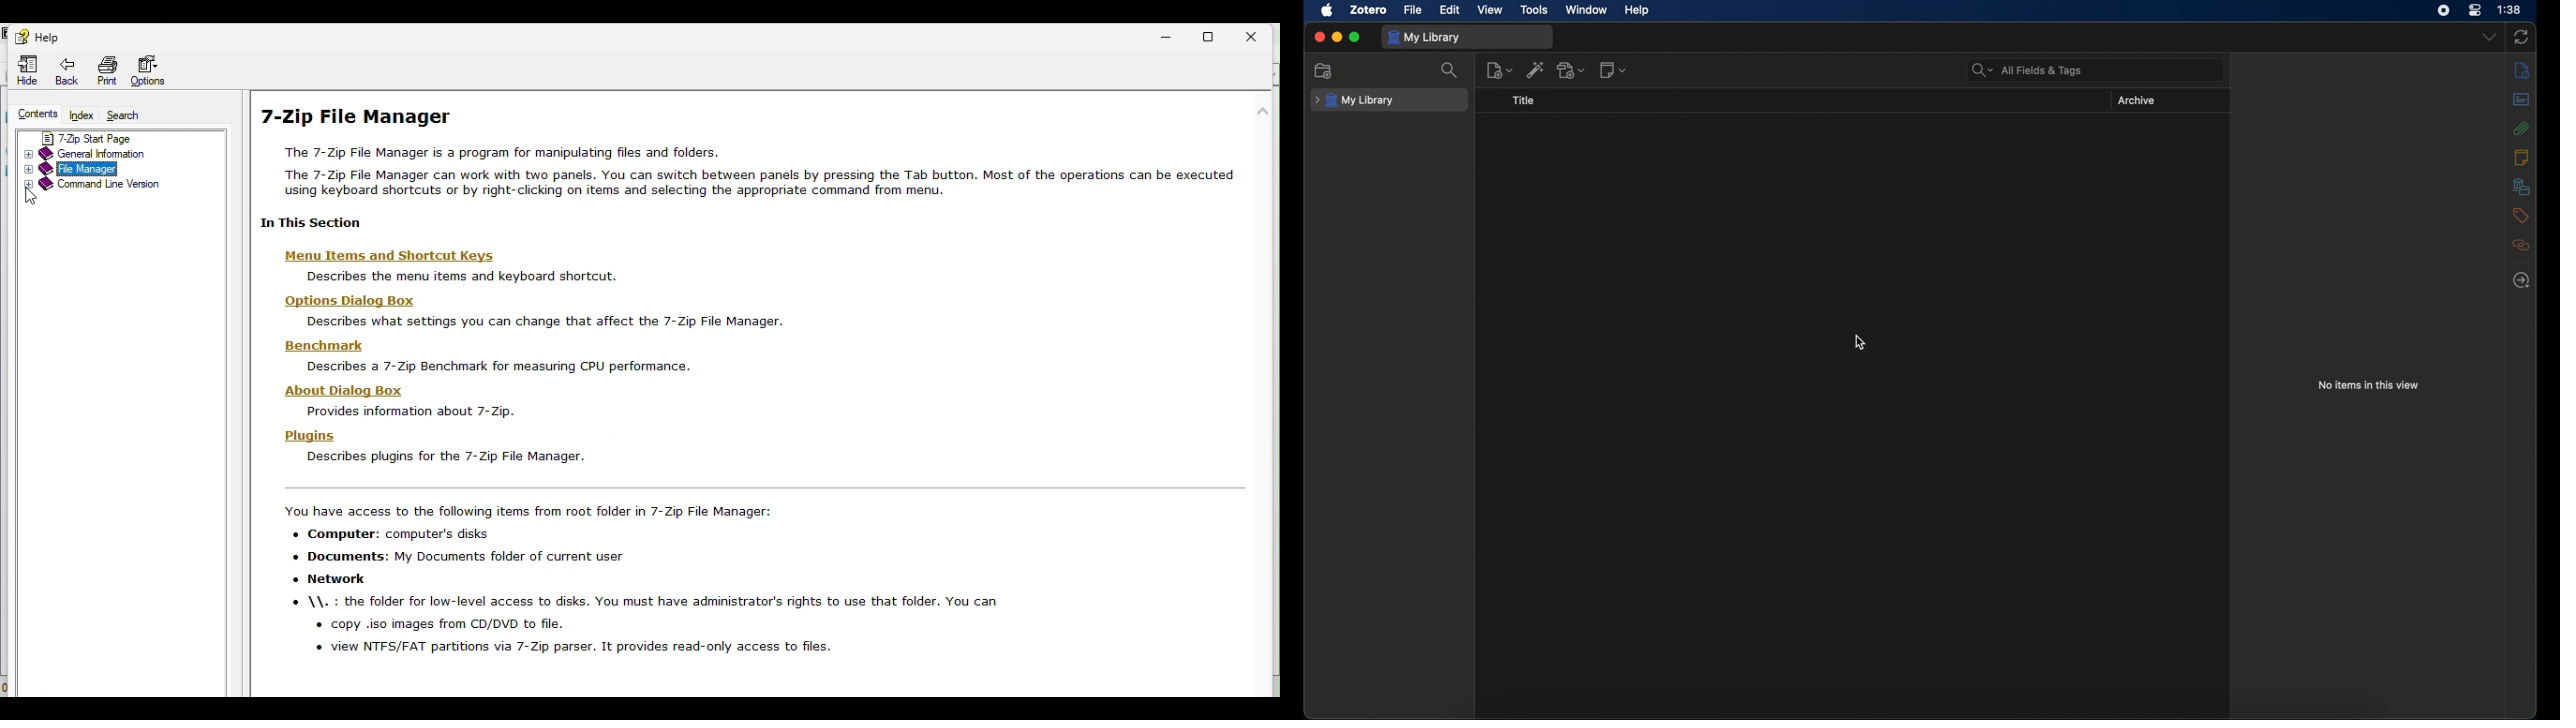 This screenshot has height=728, width=2576. I want to click on time (1:38), so click(2509, 10).